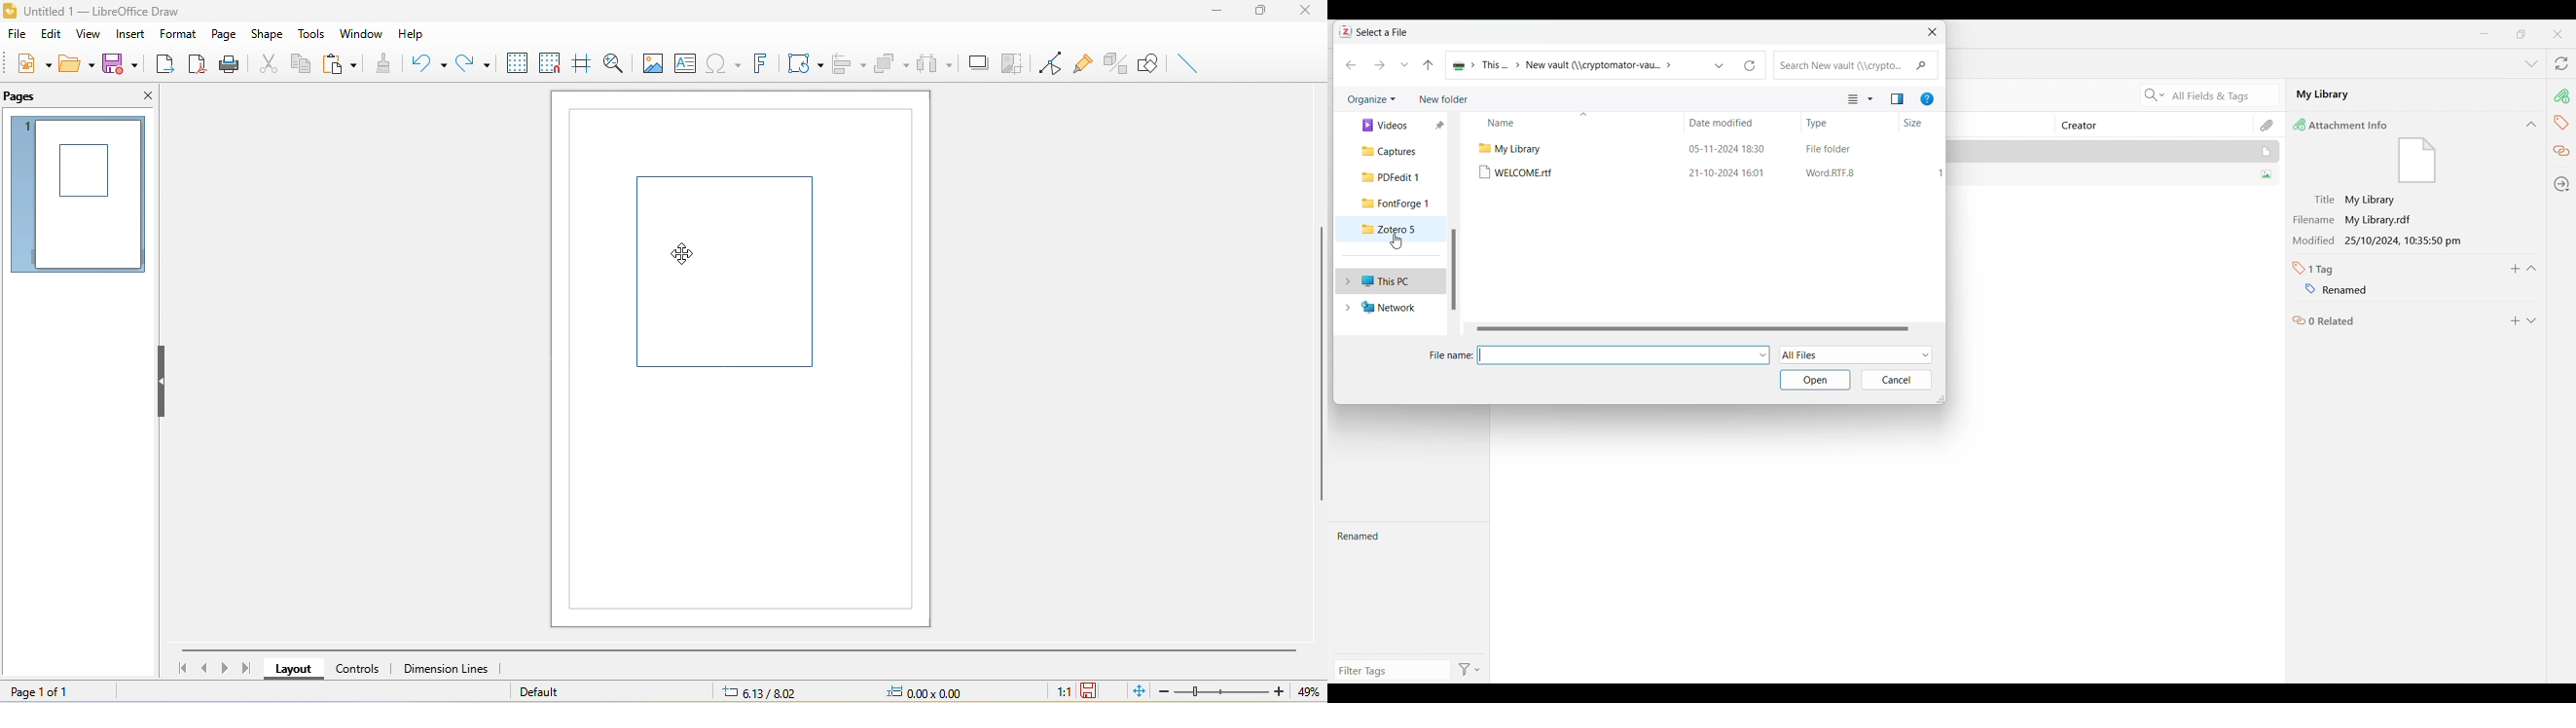  What do you see at coordinates (202, 668) in the screenshot?
I see `previous page` at bounding box center [202, 668].